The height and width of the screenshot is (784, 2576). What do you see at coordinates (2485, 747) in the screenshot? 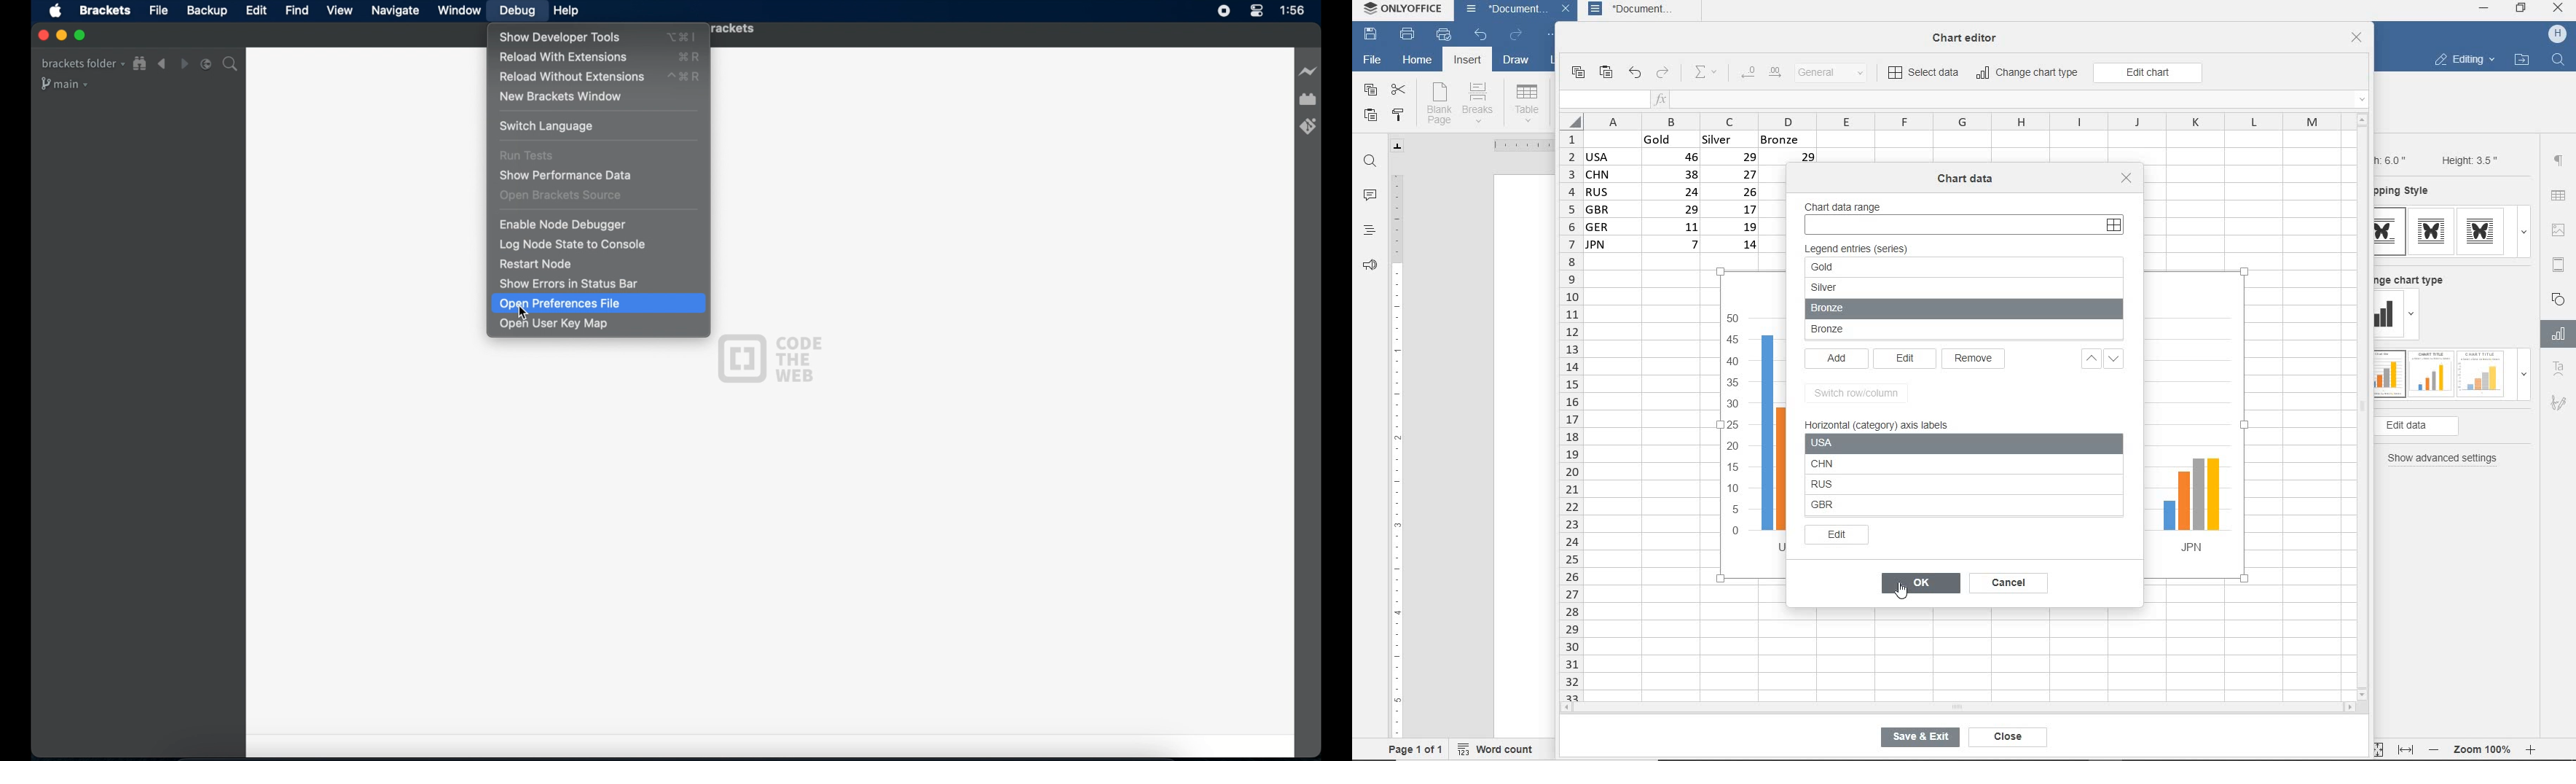
I see `zoom 100%` at bounding box center [2485, 747].